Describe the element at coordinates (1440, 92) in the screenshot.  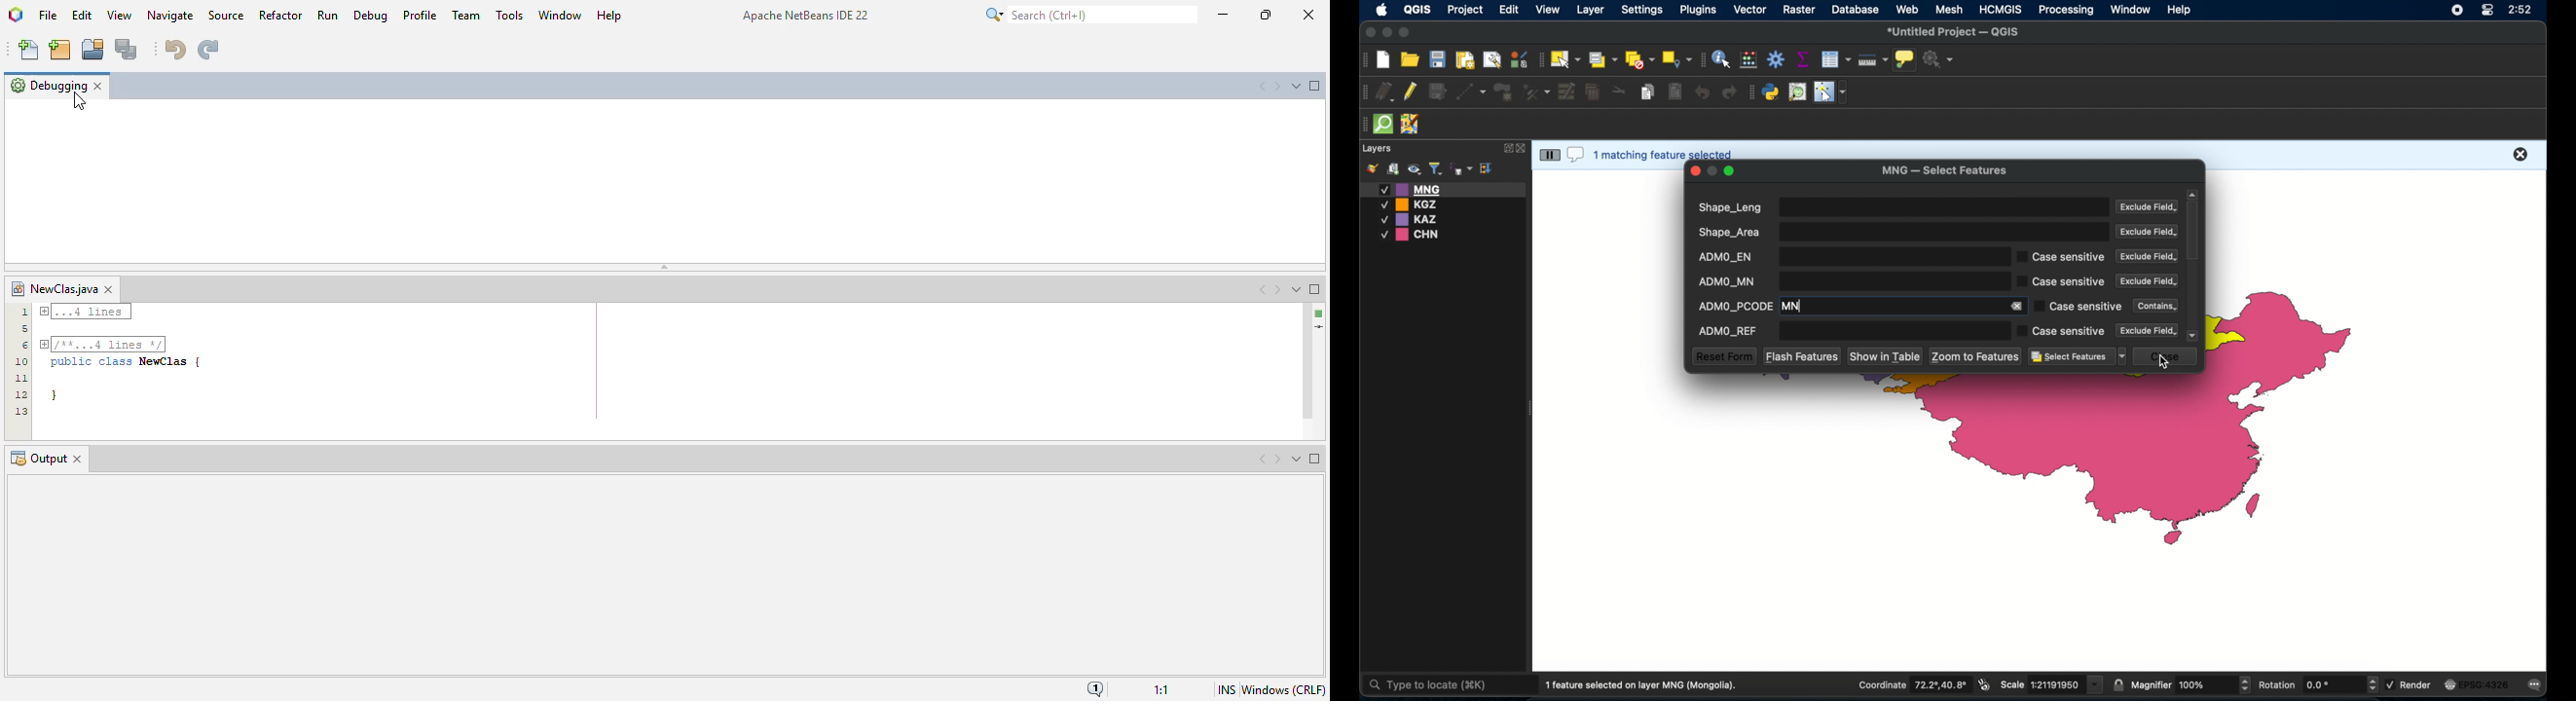
I see `save edits` at that location.